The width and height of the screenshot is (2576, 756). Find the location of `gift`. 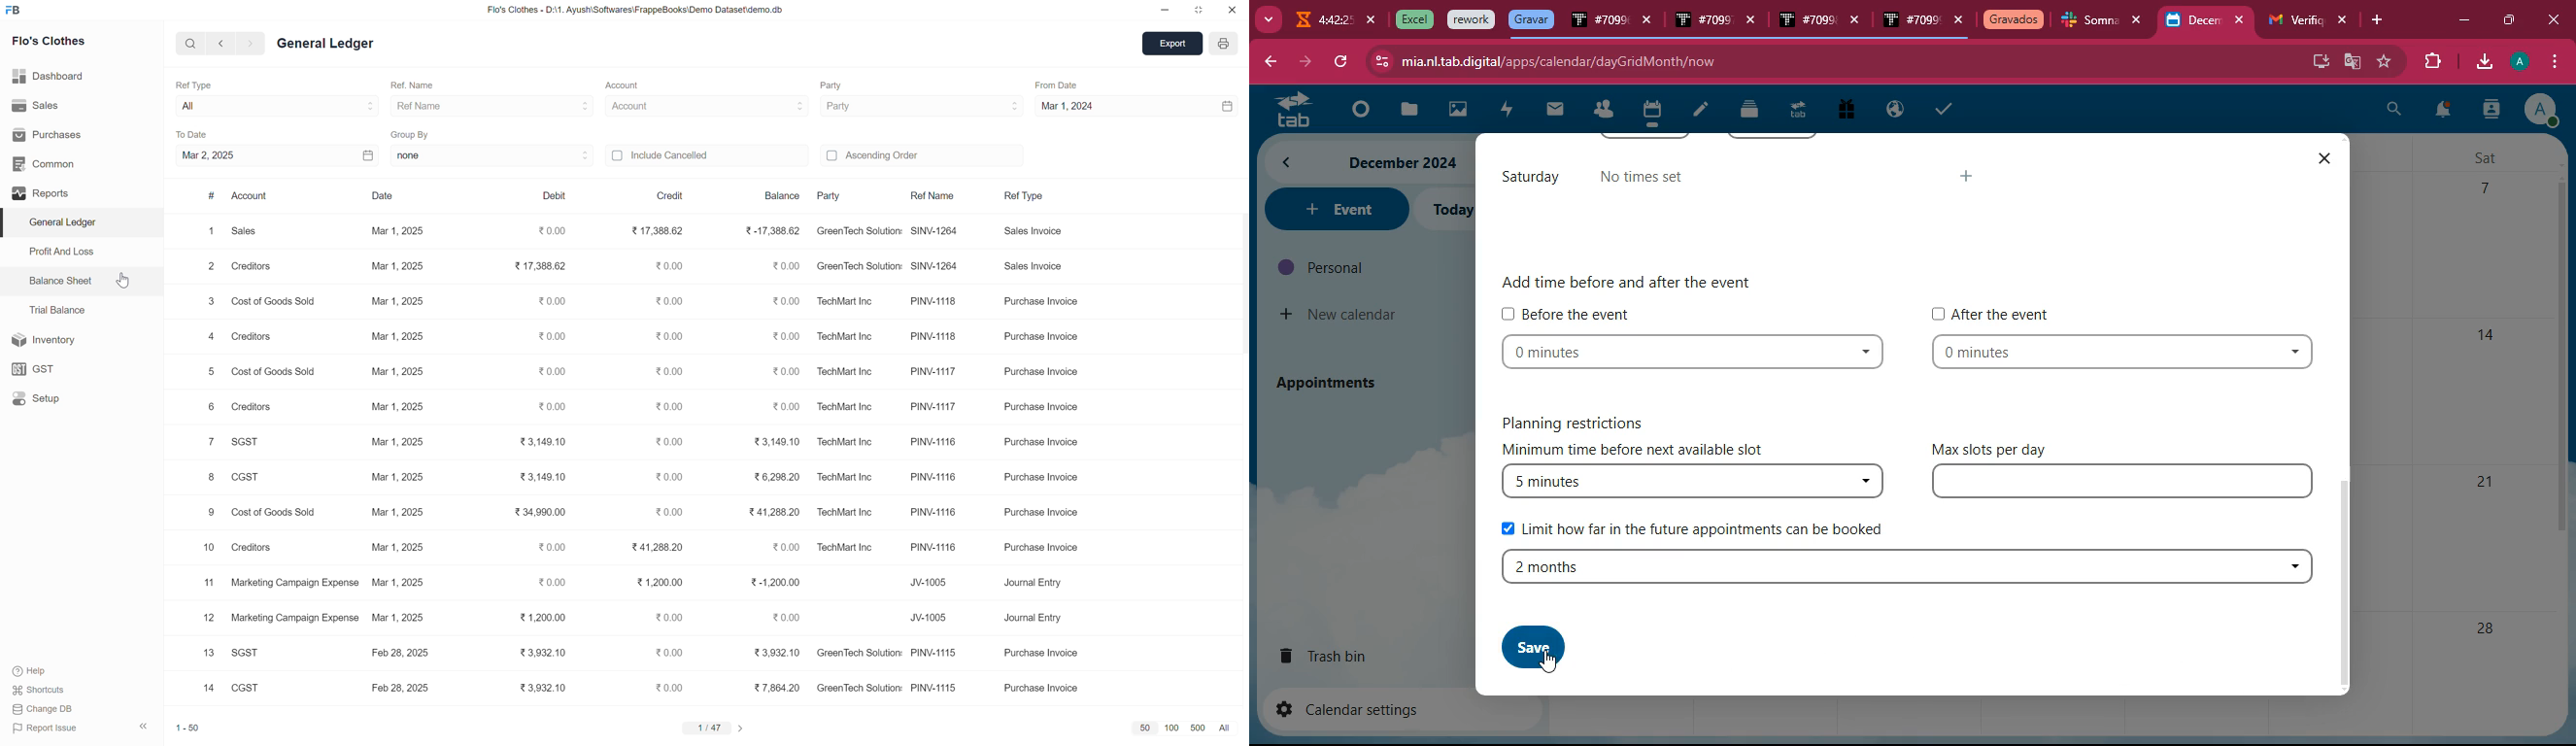

gift is located at coordinates (1845, 111).